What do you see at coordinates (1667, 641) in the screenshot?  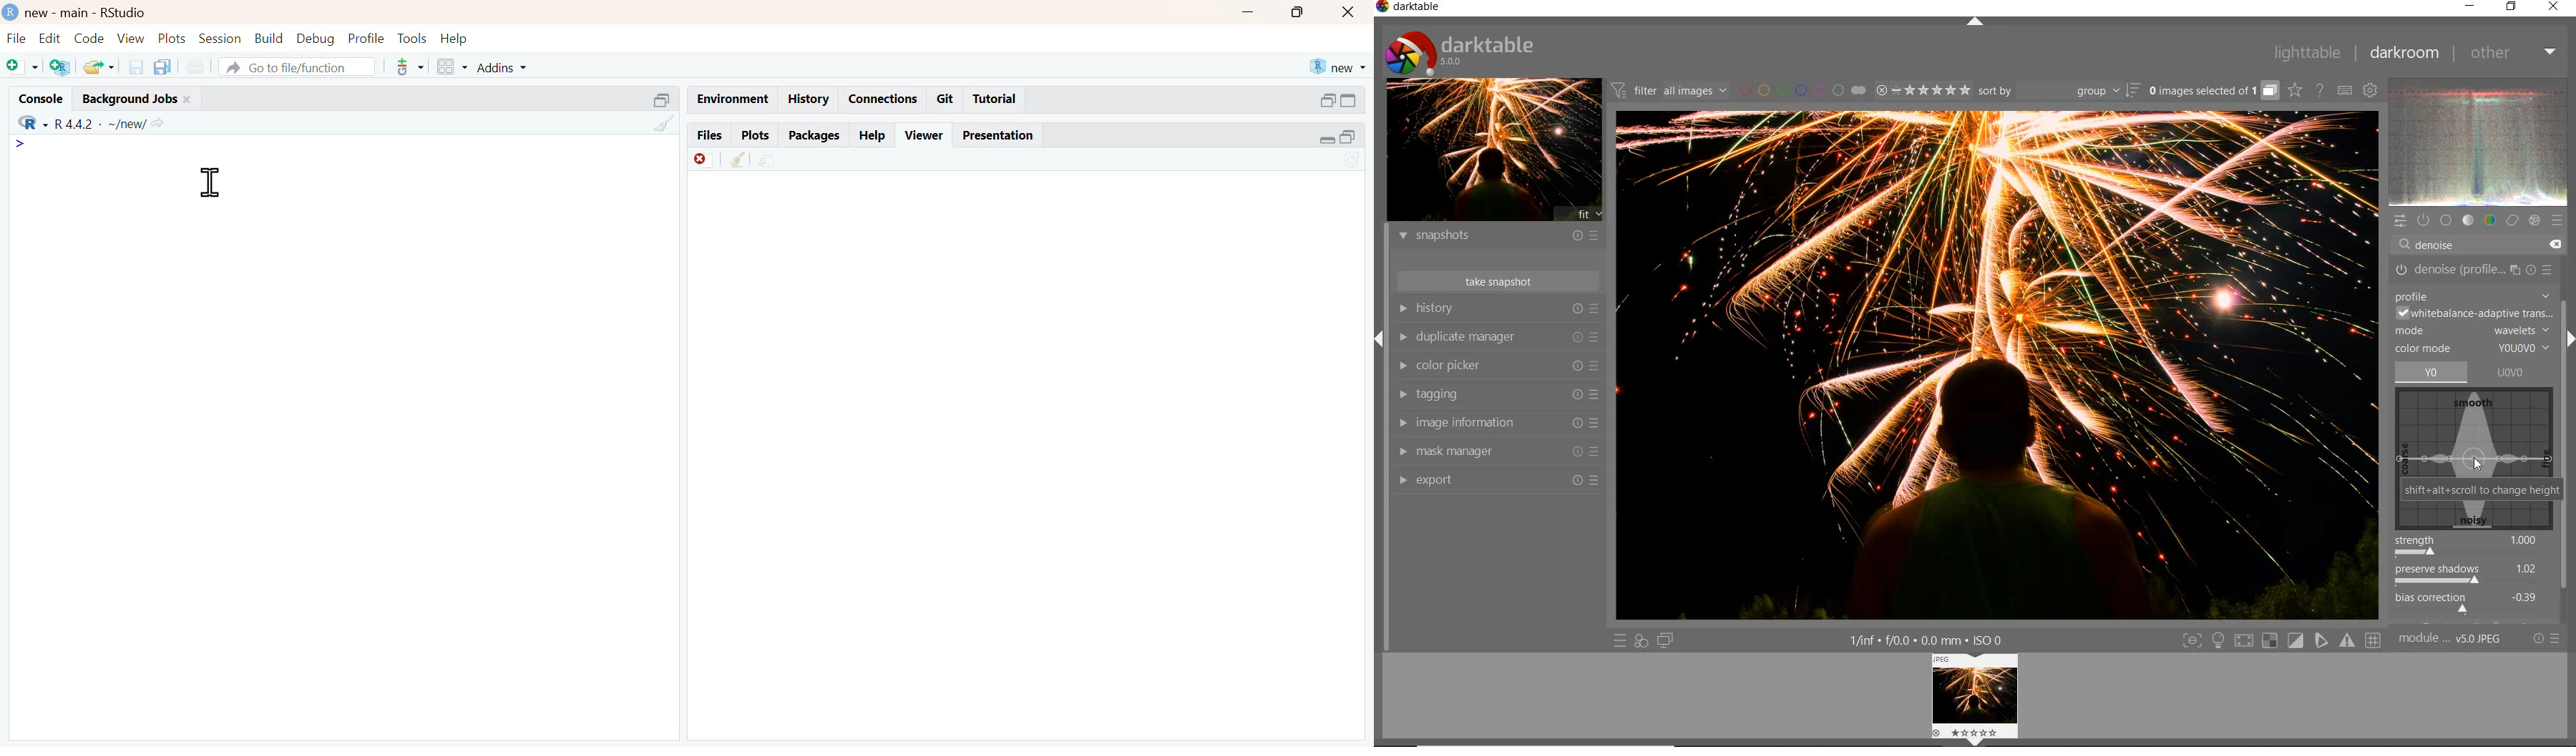 I see `display a second darkroom image window` at bounding box center [1667, 641].